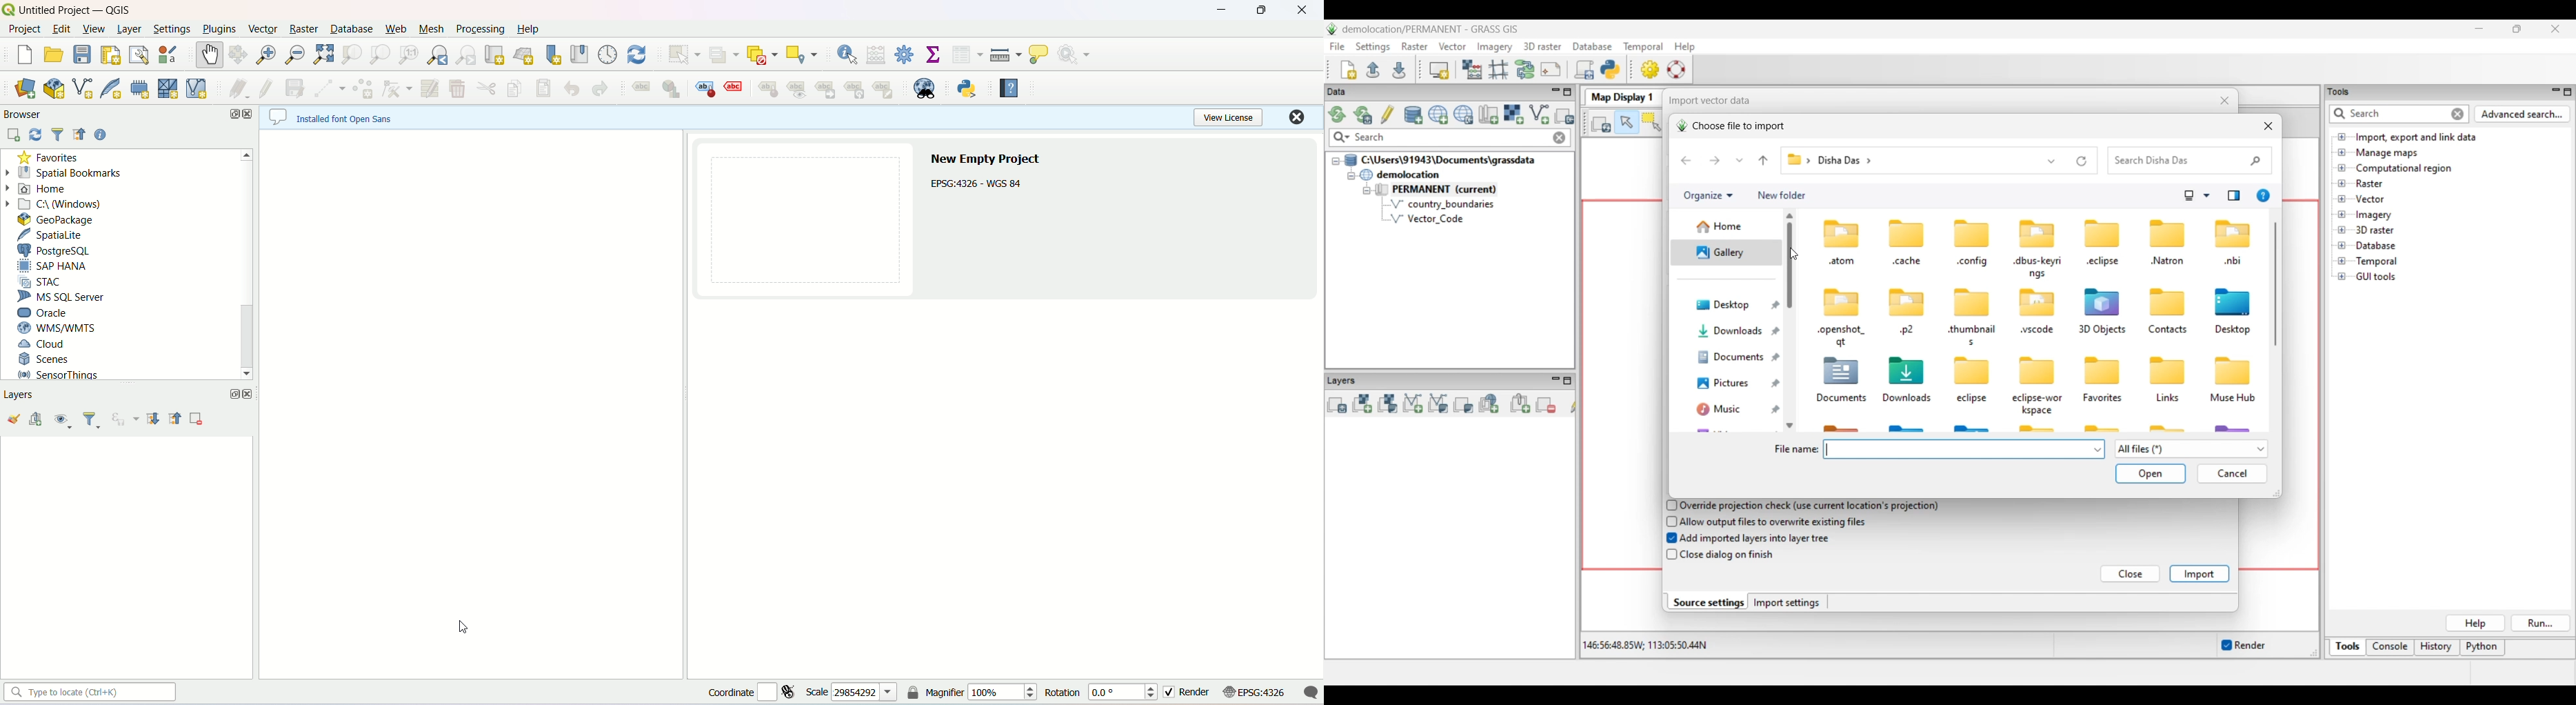  Describe the element at coordinates (57, 206) in the screenshot. I see `c\windows` at that location.